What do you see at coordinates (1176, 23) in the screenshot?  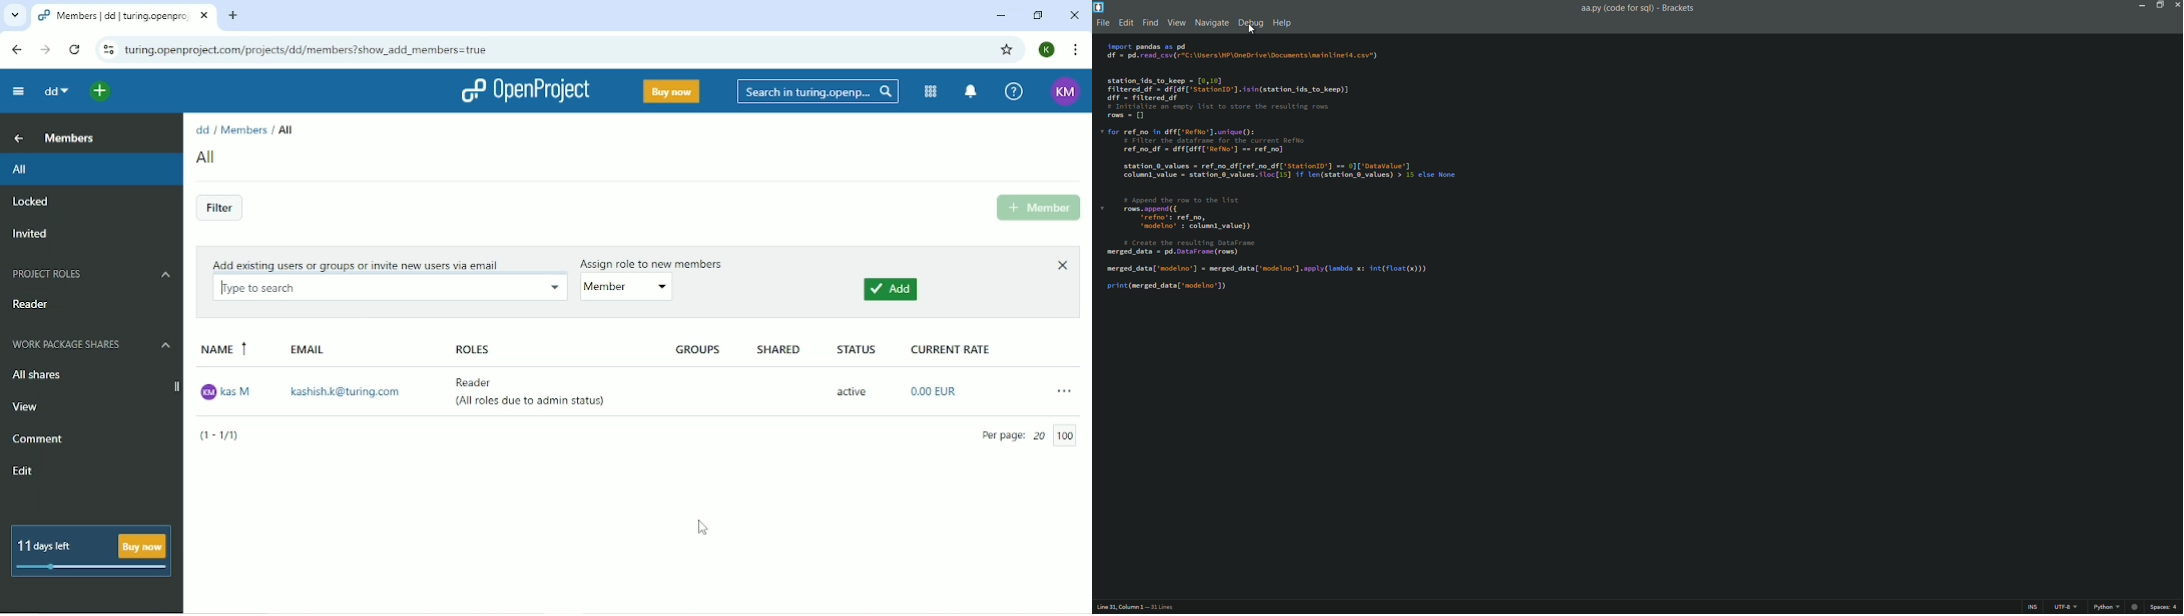 I see `View menu` at bounding box center [1176, 23].